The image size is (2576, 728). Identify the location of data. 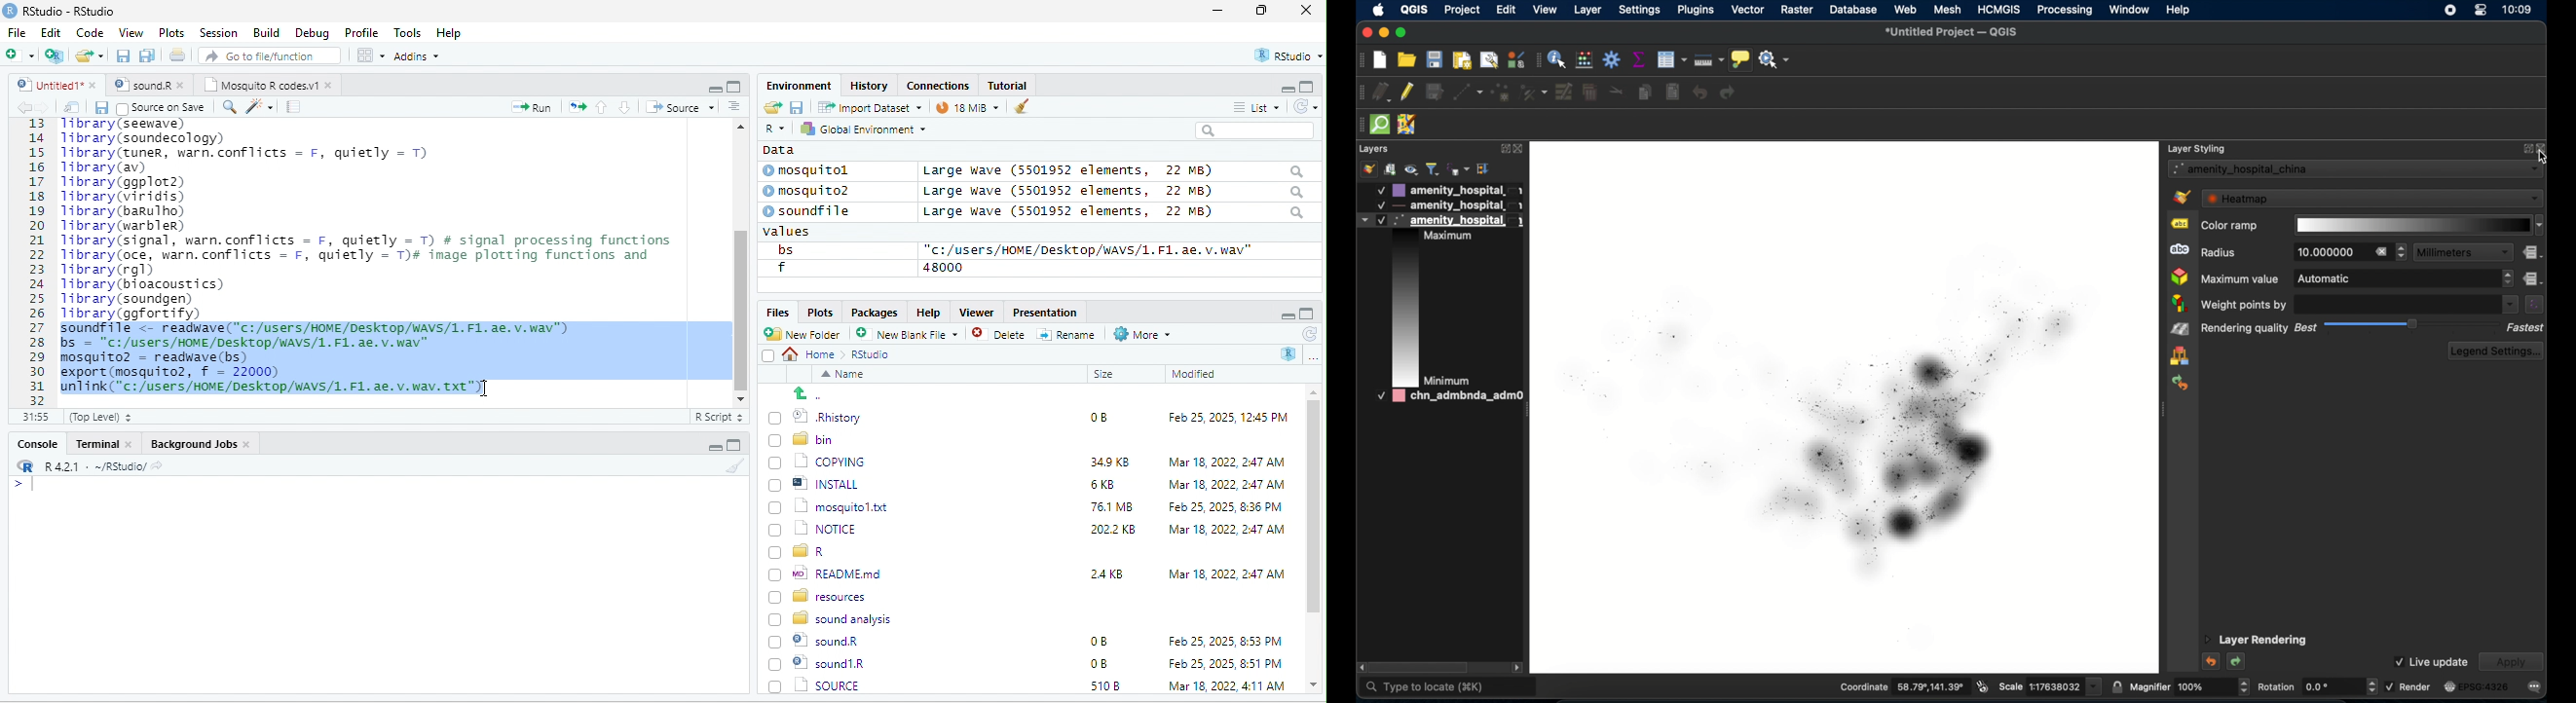
(776, 149).